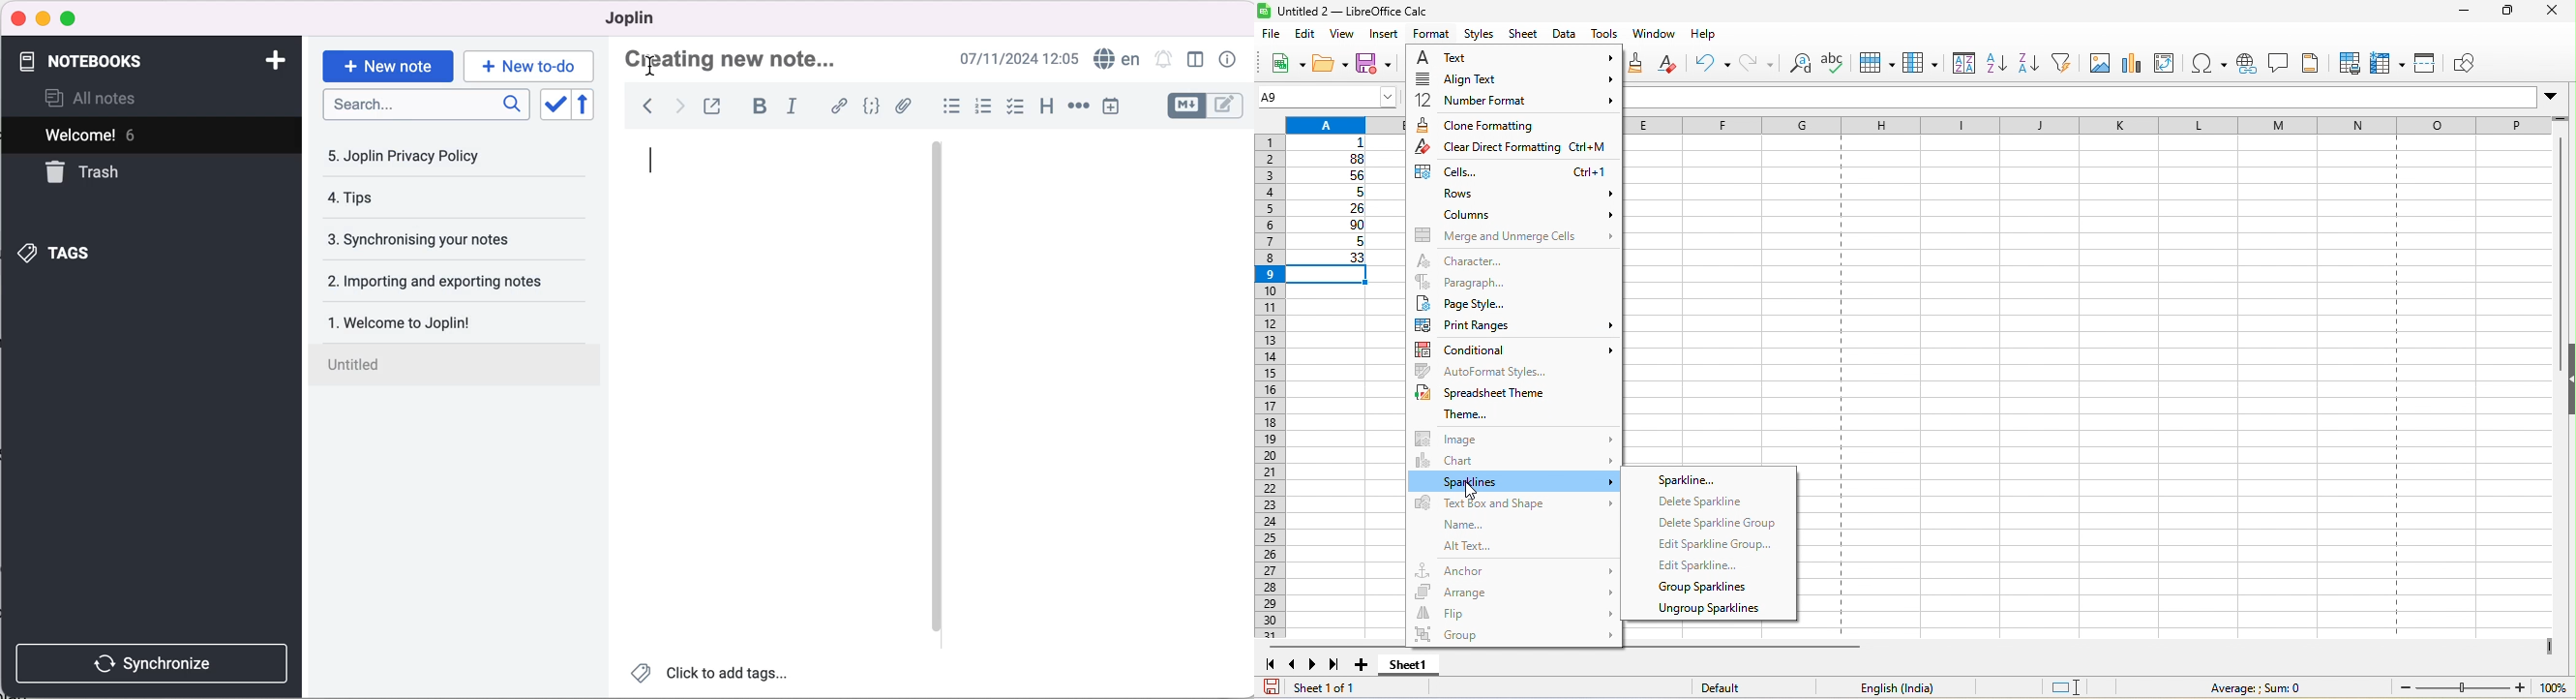 The width and height of the screenshot is (2576, 700). What do you see at coordinates (1077, 106) in the screenshot?
I see `horizontal rule` at bounding box center [1077, 106].